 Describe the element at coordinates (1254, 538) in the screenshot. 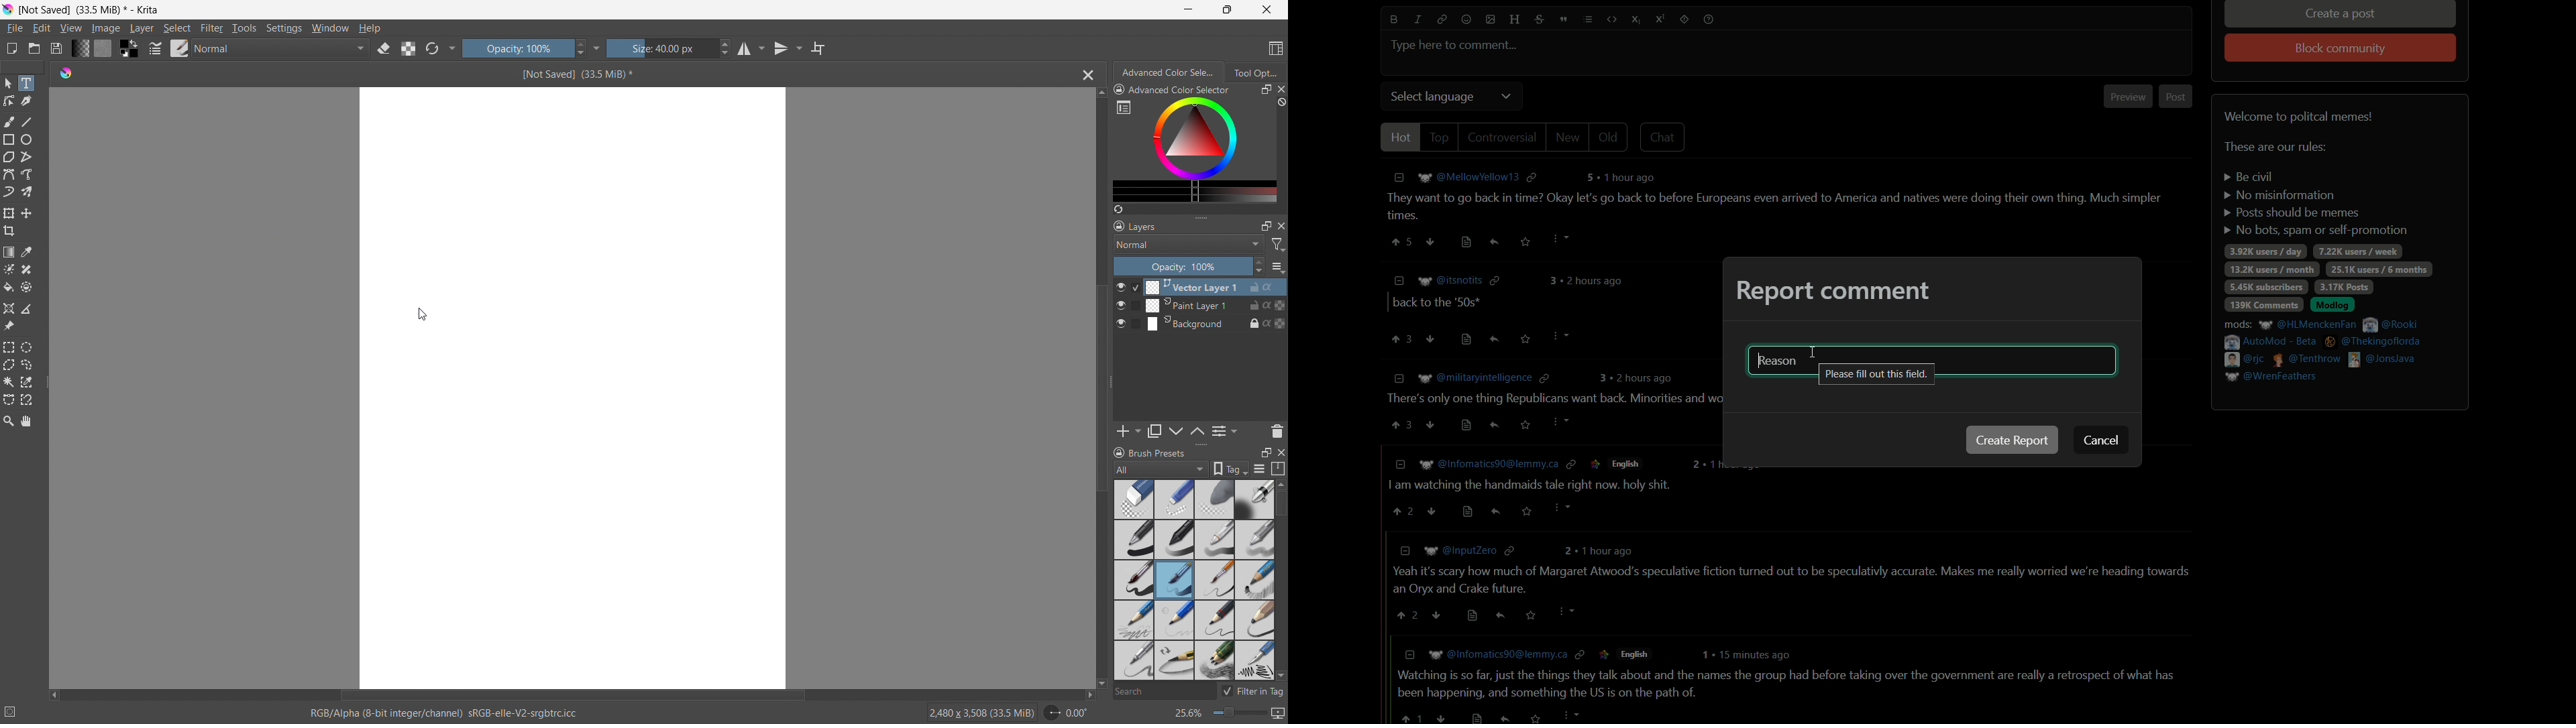

I see `blur pencil` at that location.